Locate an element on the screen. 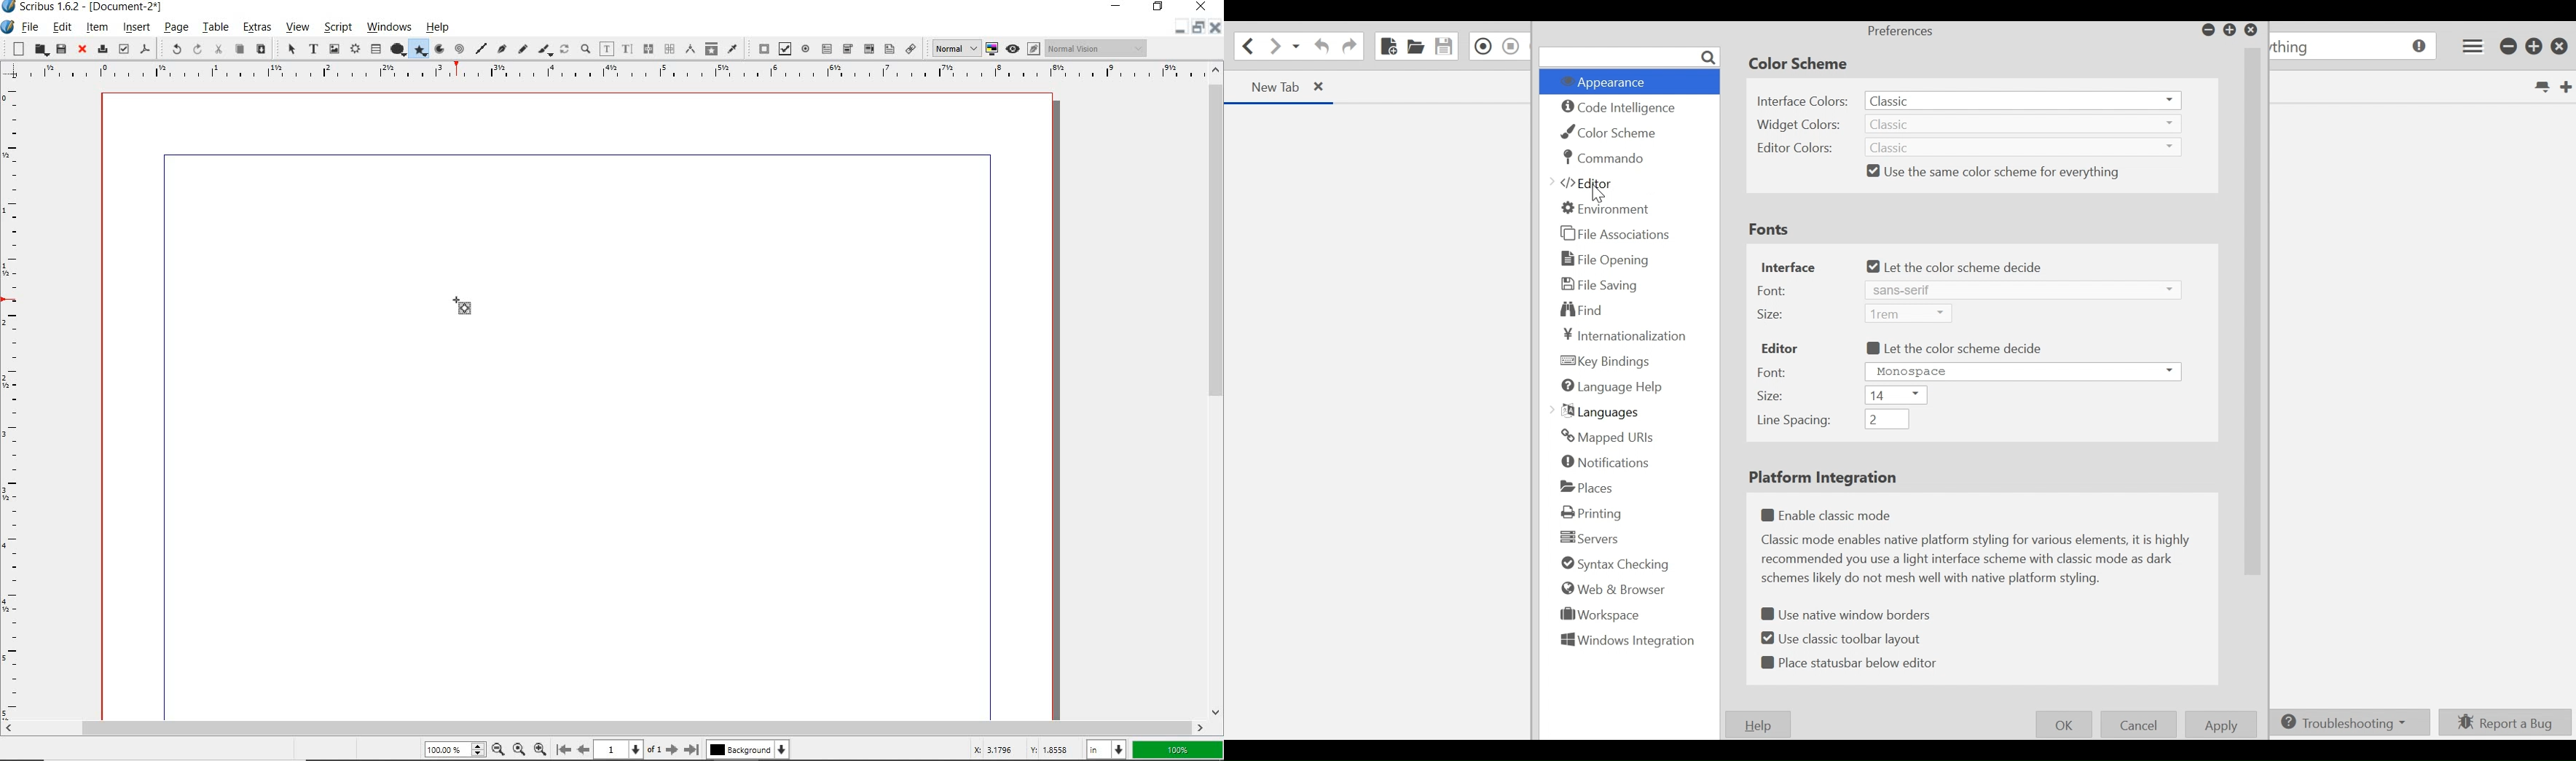 Image resolution: width=2576 pixels, height=784 pixels. Interface Colors is located at coordinates (1804, 101).